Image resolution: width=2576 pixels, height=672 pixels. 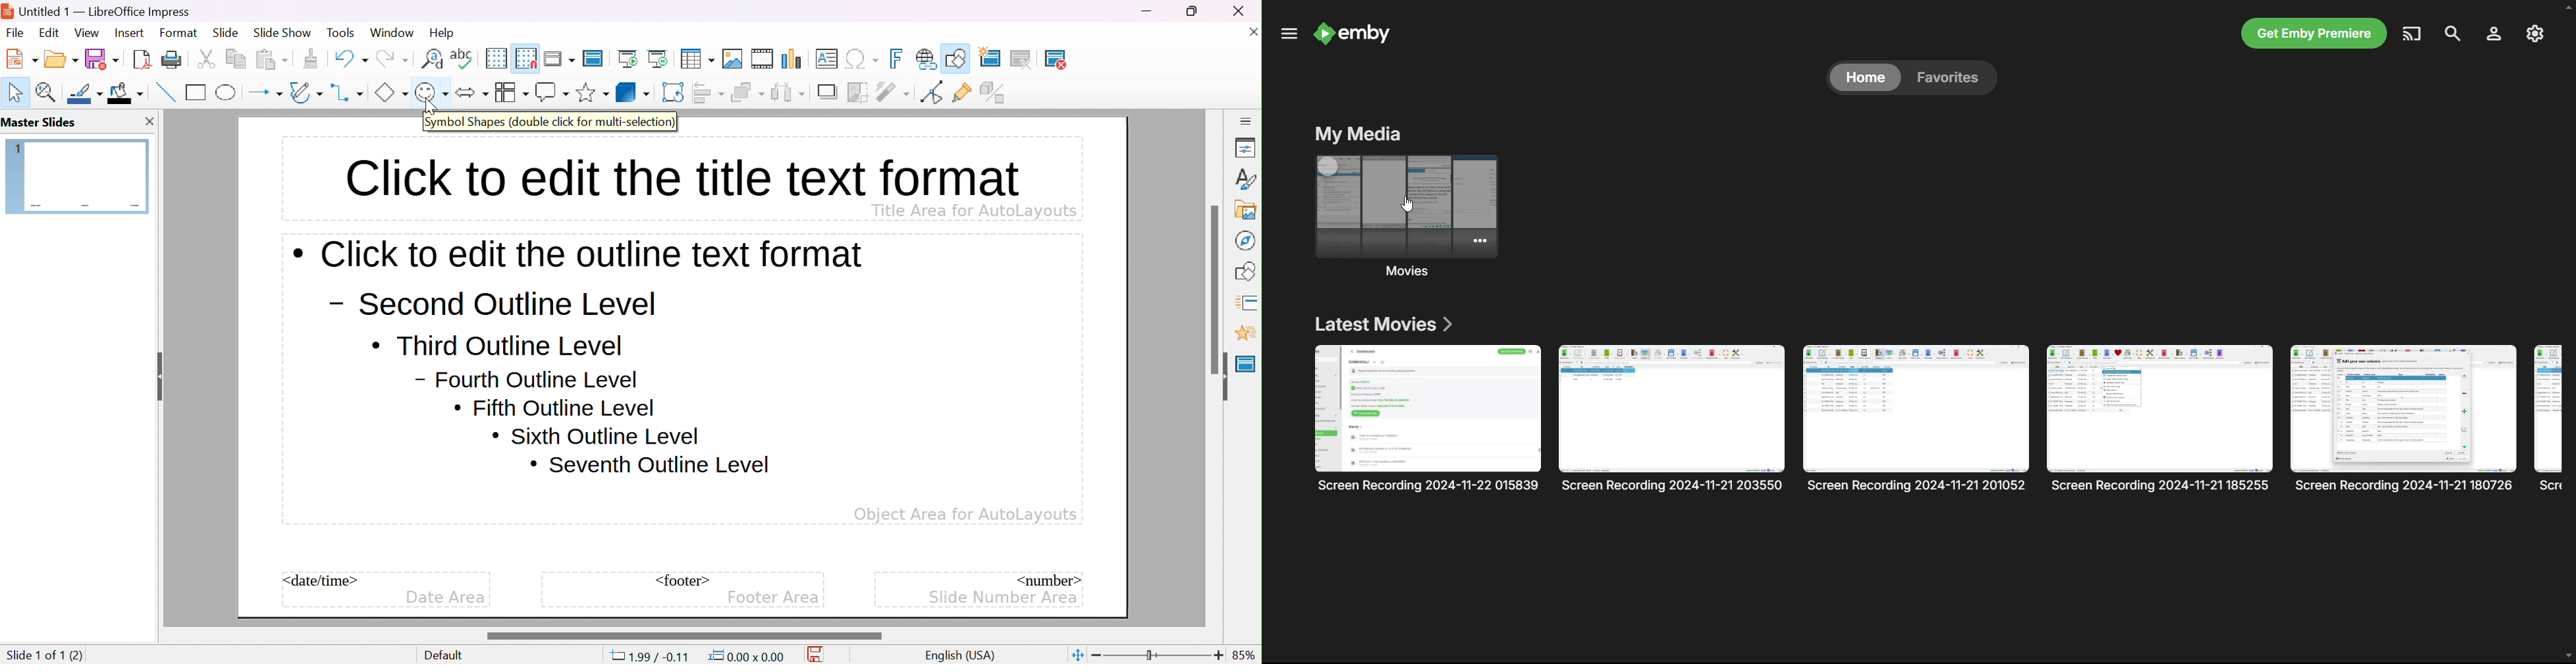 I want to click on tools, so click(x=342, y=33).